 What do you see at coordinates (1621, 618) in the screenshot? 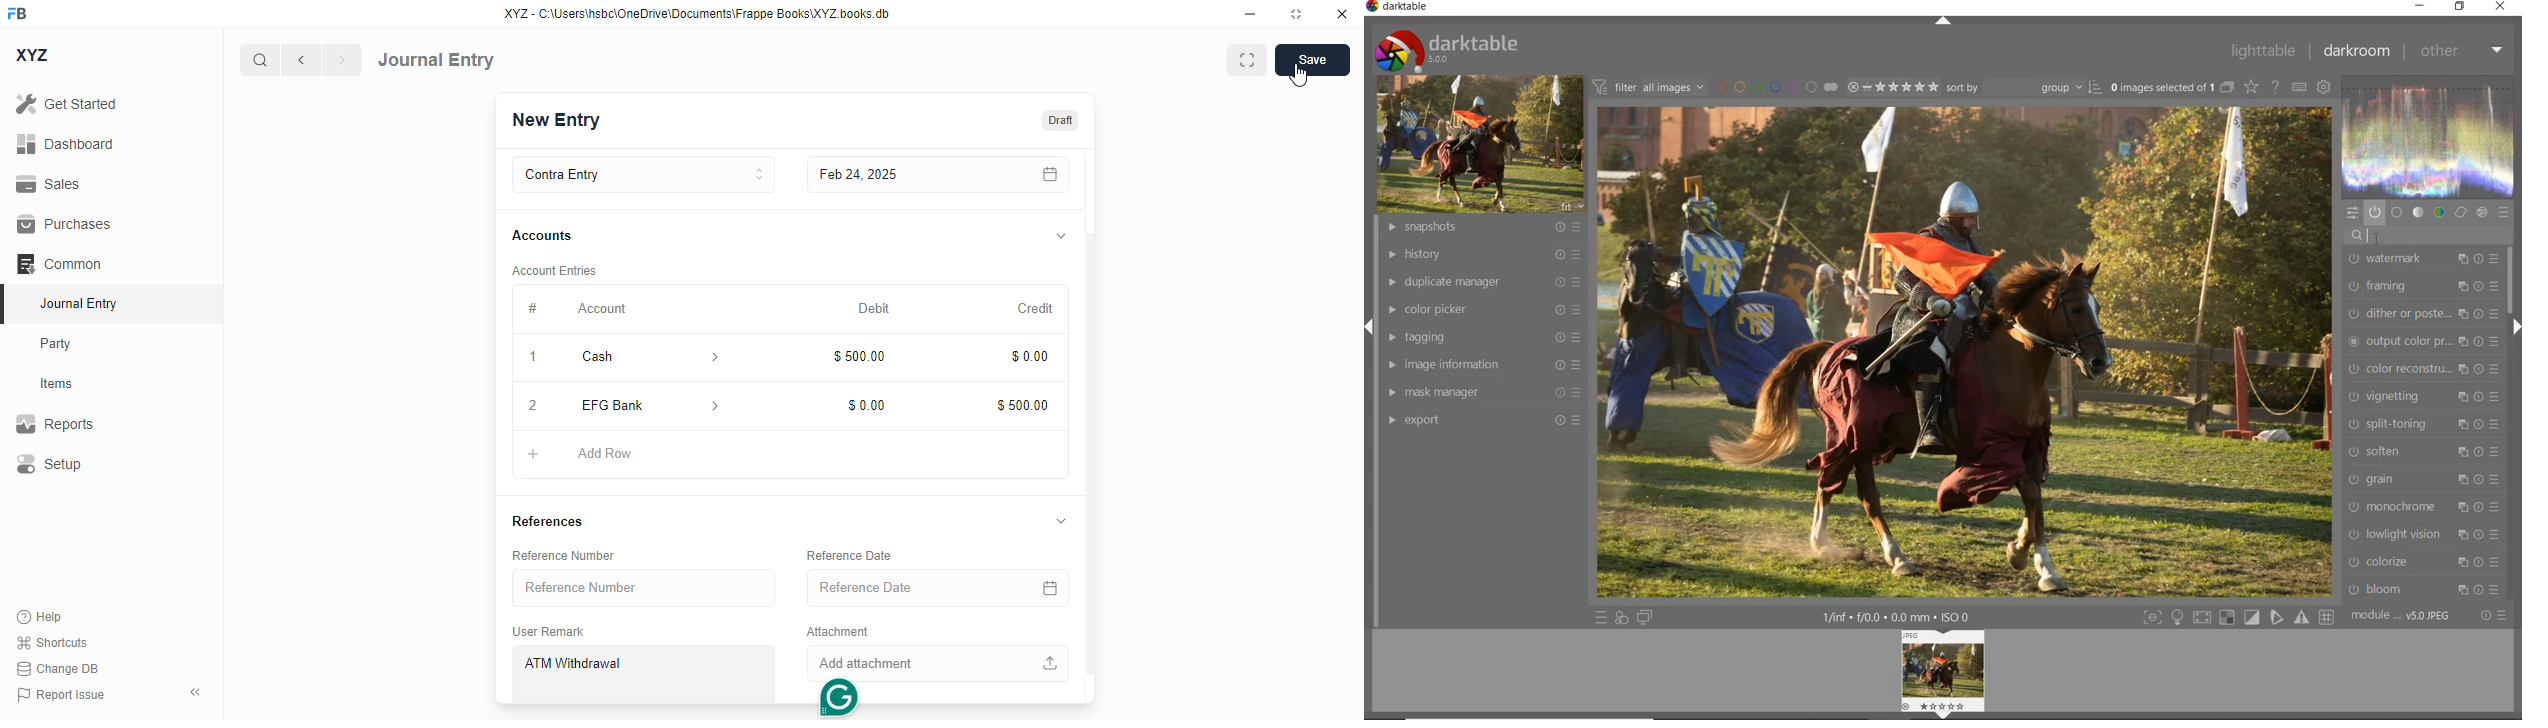
I see `quick access for applying any of your styles` at bounding box center [1621, 618].